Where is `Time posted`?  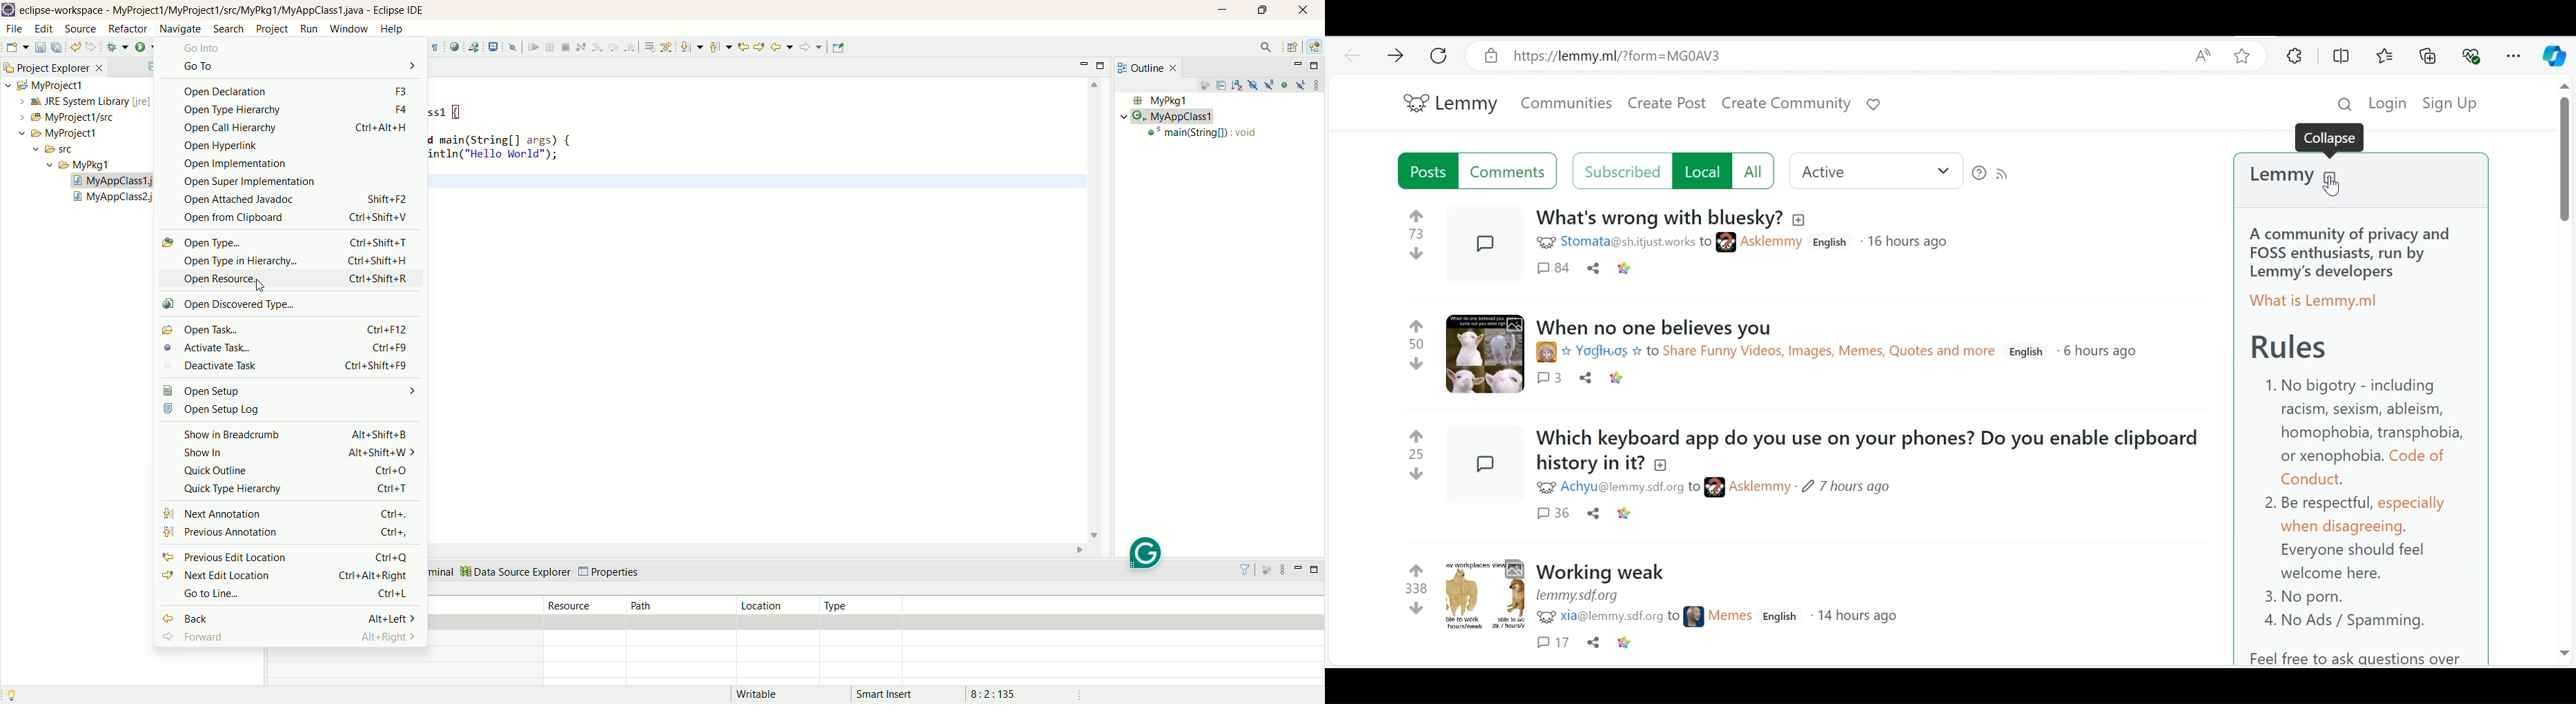
Time posted is located at coordinates (1910, 244).